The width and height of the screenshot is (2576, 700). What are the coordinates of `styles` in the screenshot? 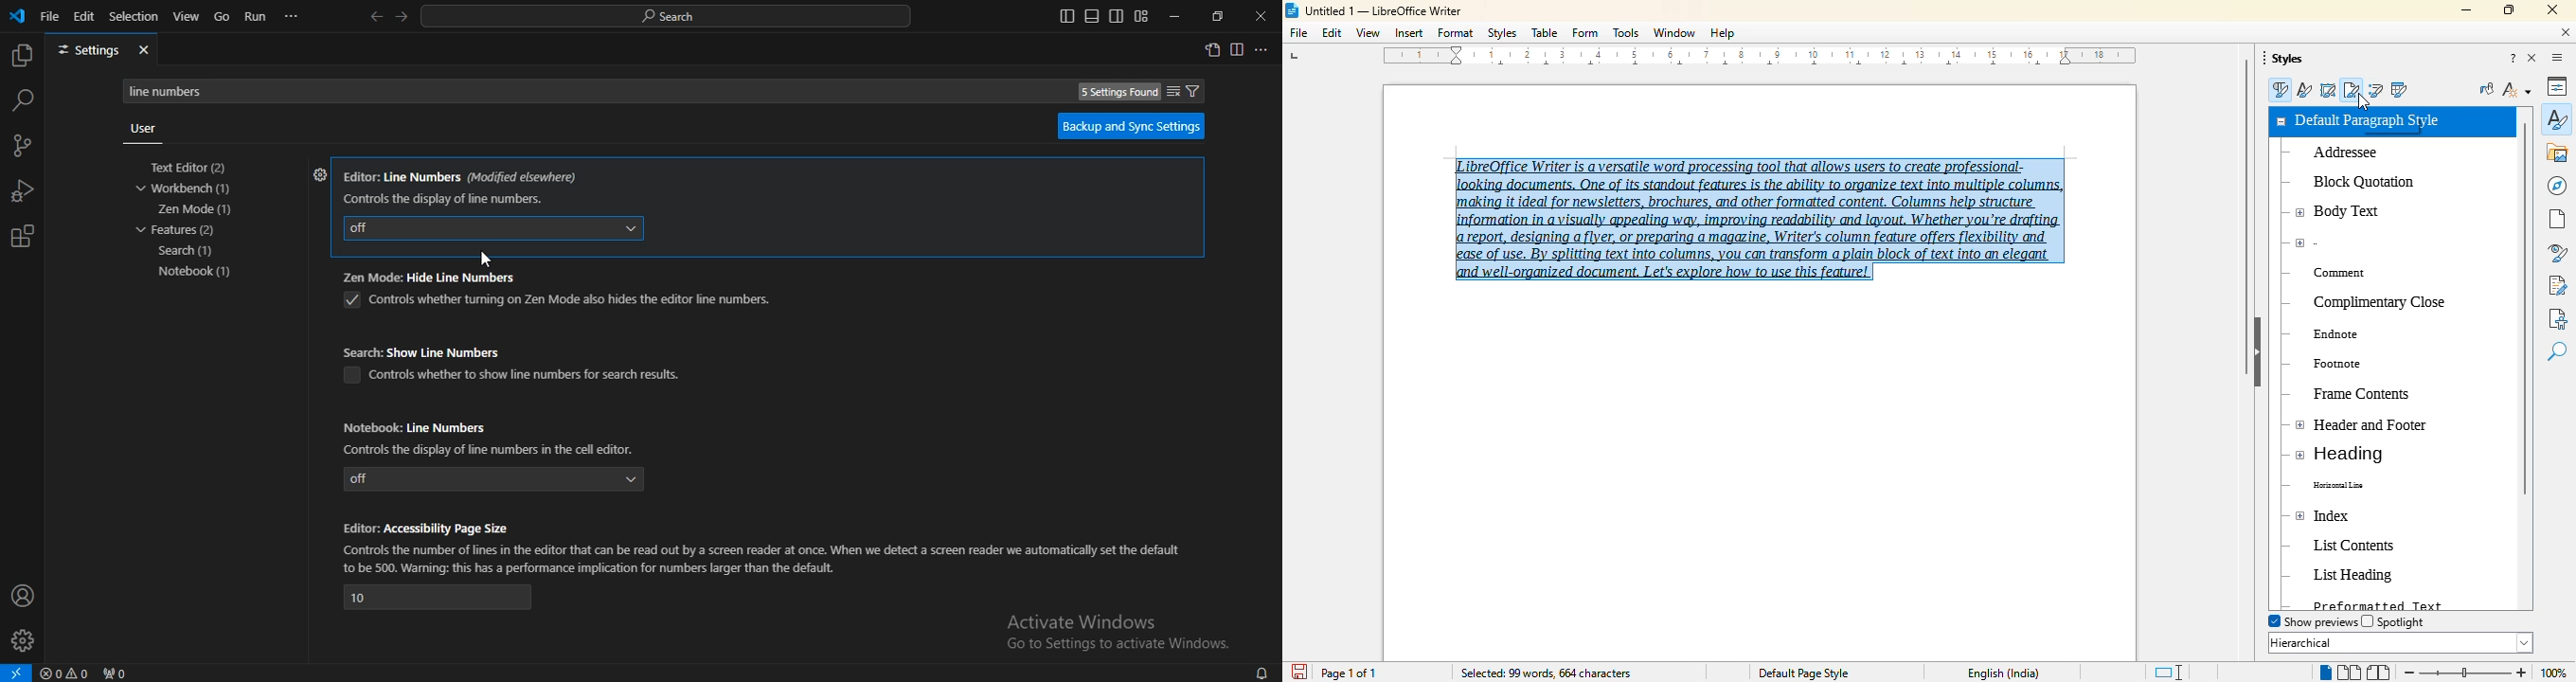 It's located at (2557, 118).